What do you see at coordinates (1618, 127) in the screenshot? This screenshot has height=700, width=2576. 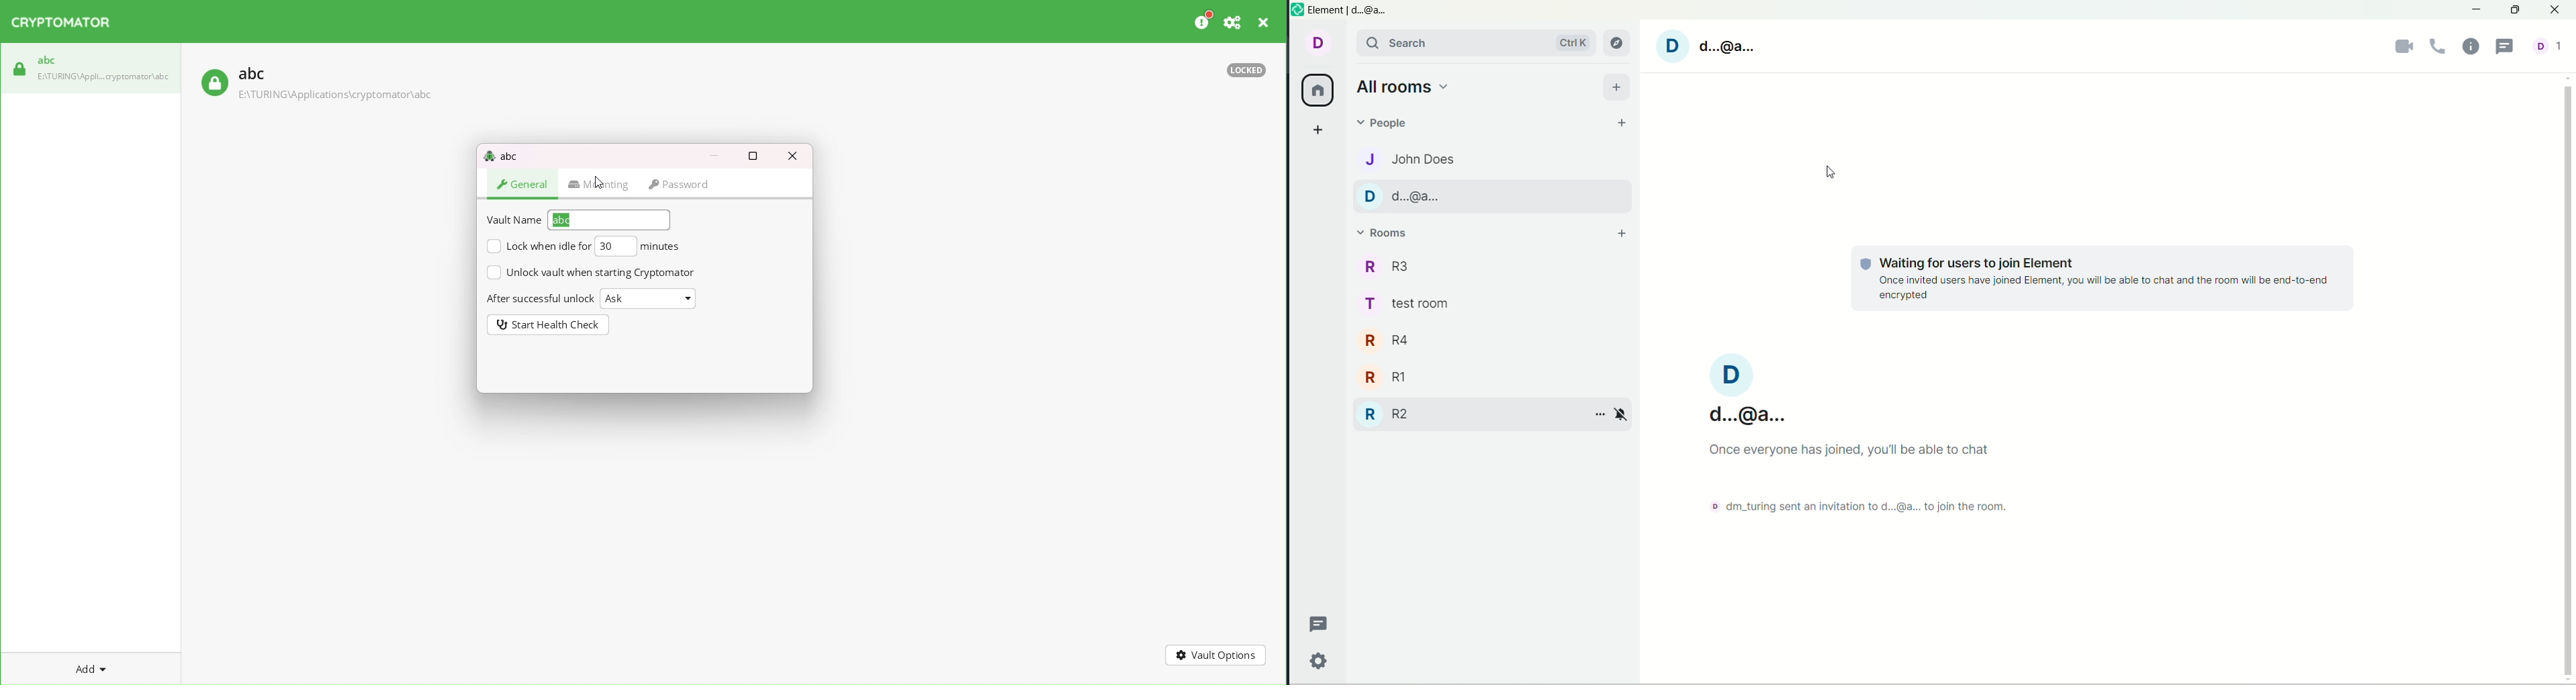 I see `start chat` at bounding box center [1618, 127].